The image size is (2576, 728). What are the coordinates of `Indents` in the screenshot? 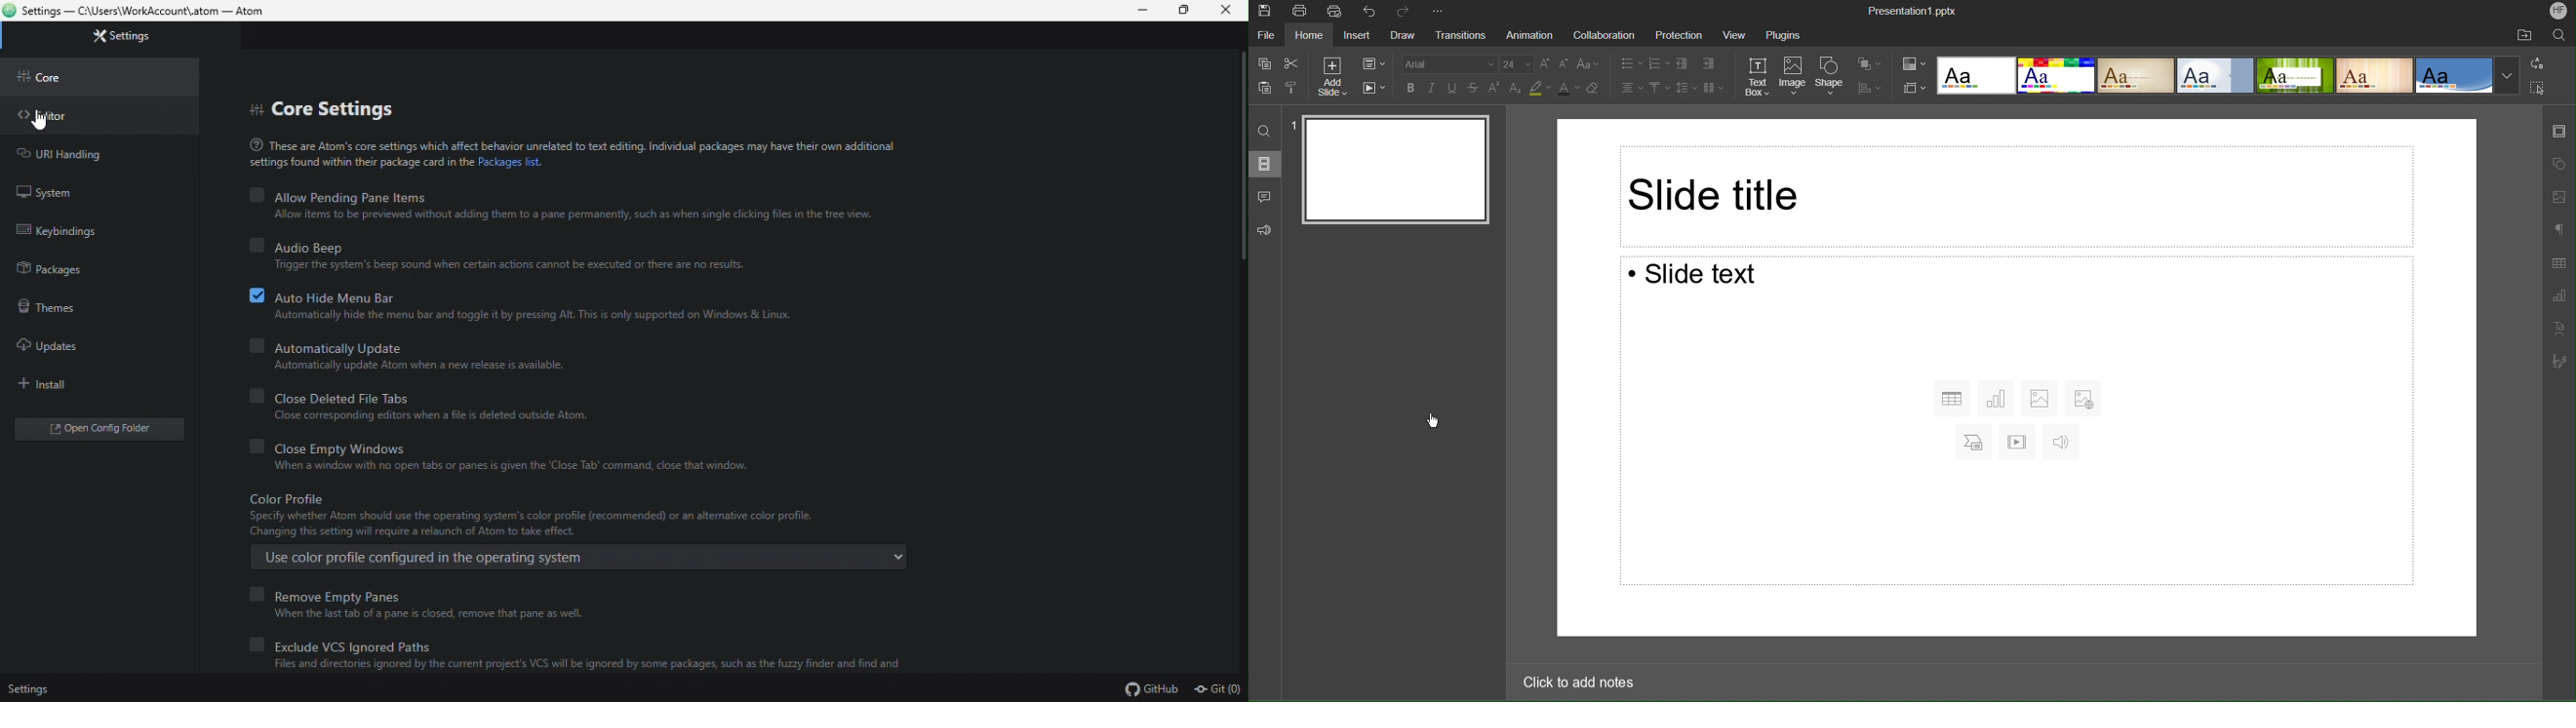 It's located at (1699, 62).